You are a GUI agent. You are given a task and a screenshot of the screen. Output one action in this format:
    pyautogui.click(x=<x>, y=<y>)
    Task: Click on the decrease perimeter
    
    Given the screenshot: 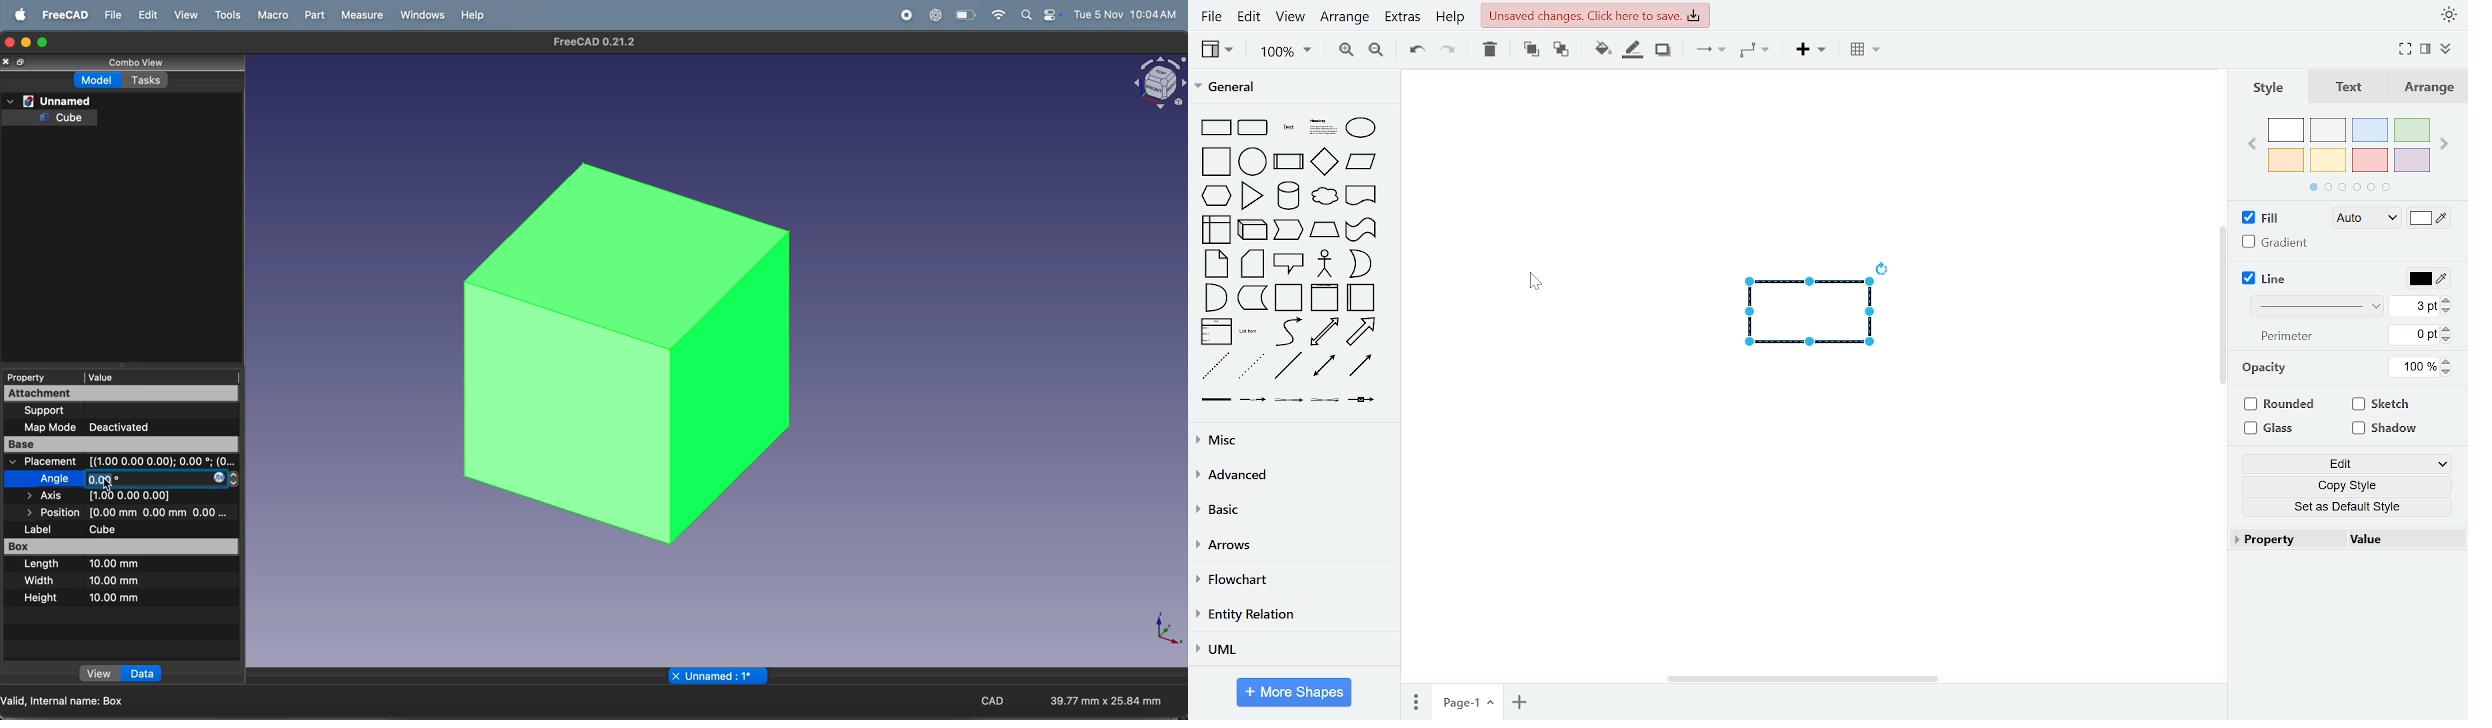 What is the action you would take?
    pyautogui.click(x=2447, y=339)
    